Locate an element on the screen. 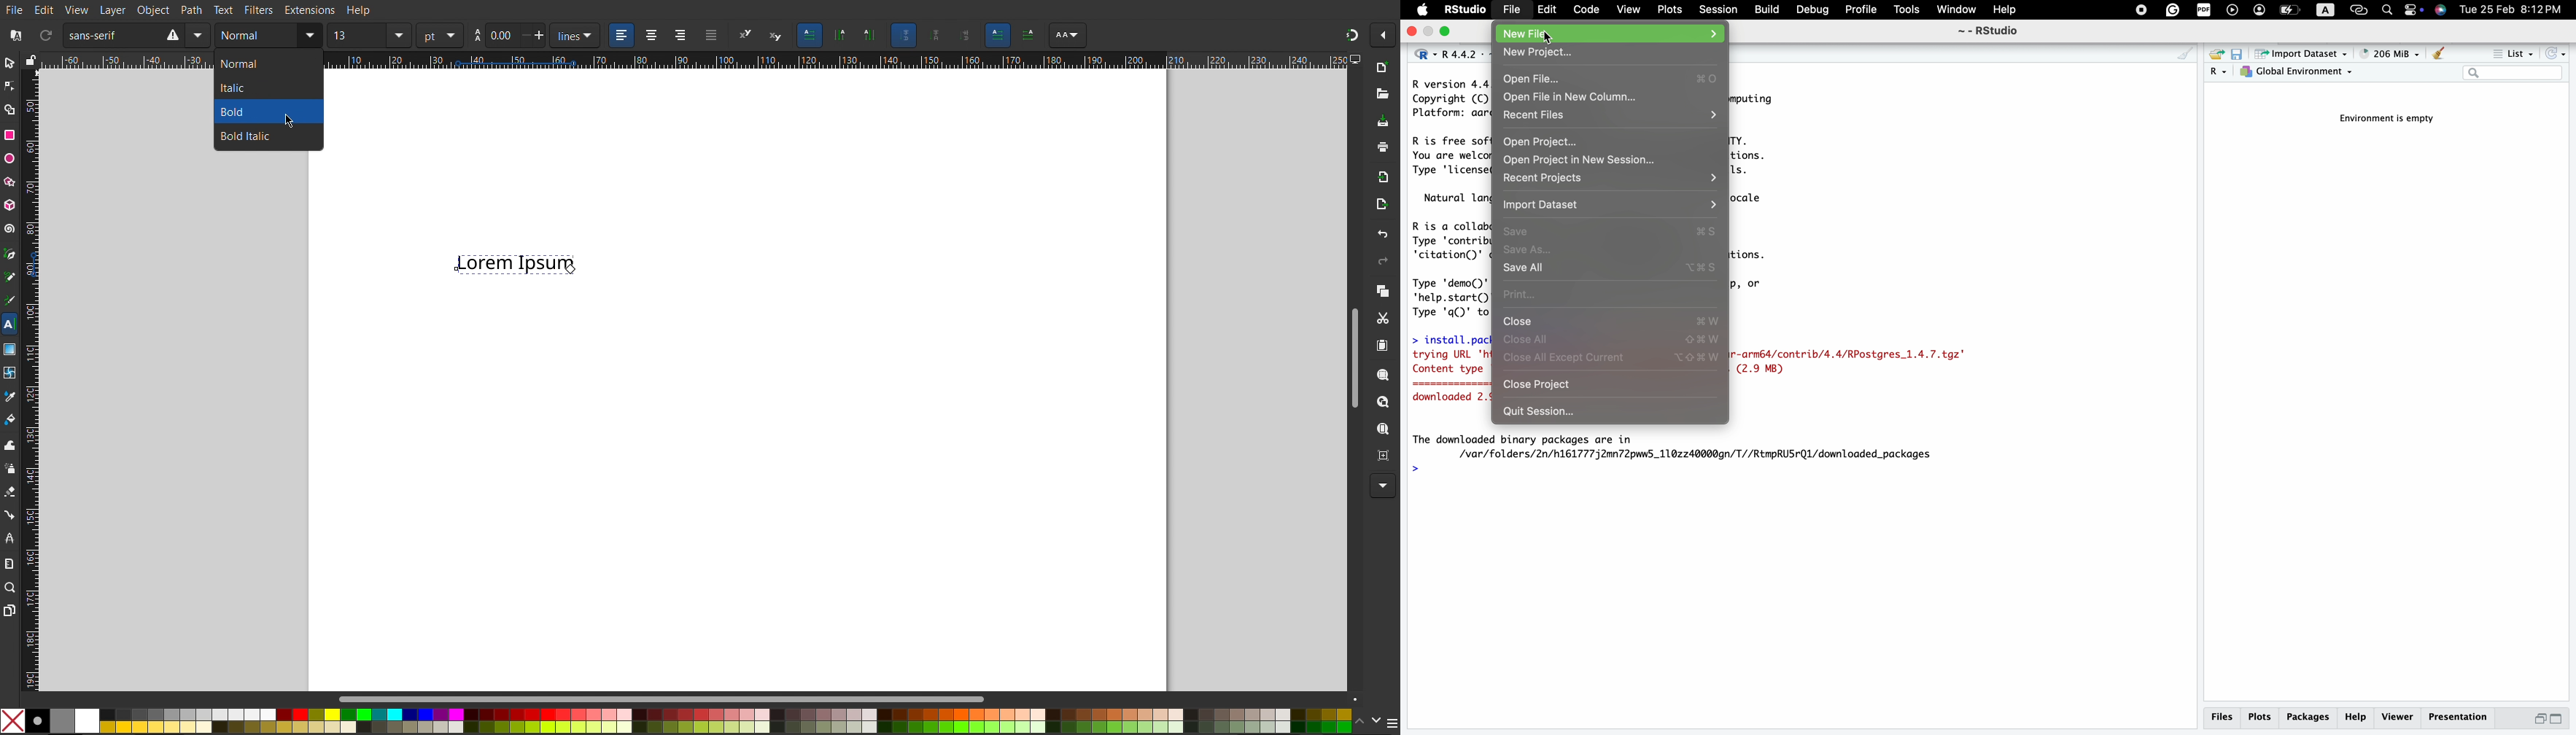 The image size is (2576, 756). Redo is located at coordinates (1380, 261).